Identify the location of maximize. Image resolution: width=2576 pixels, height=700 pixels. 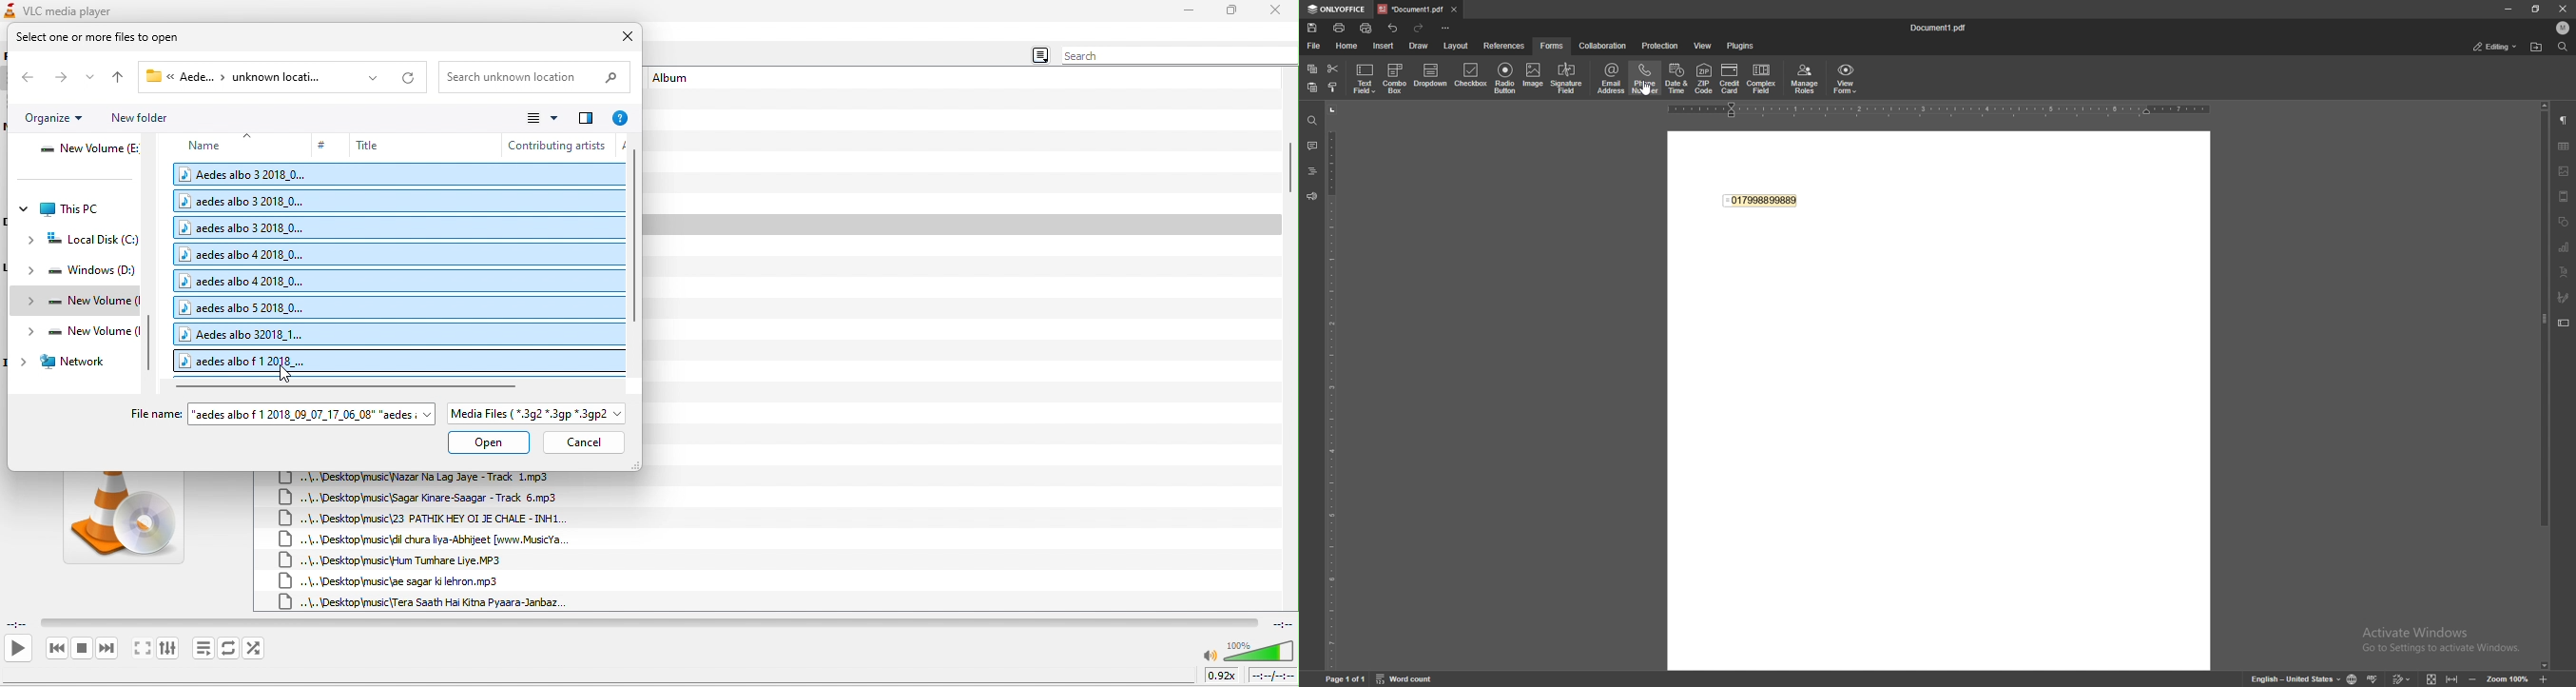
(1232, 11).